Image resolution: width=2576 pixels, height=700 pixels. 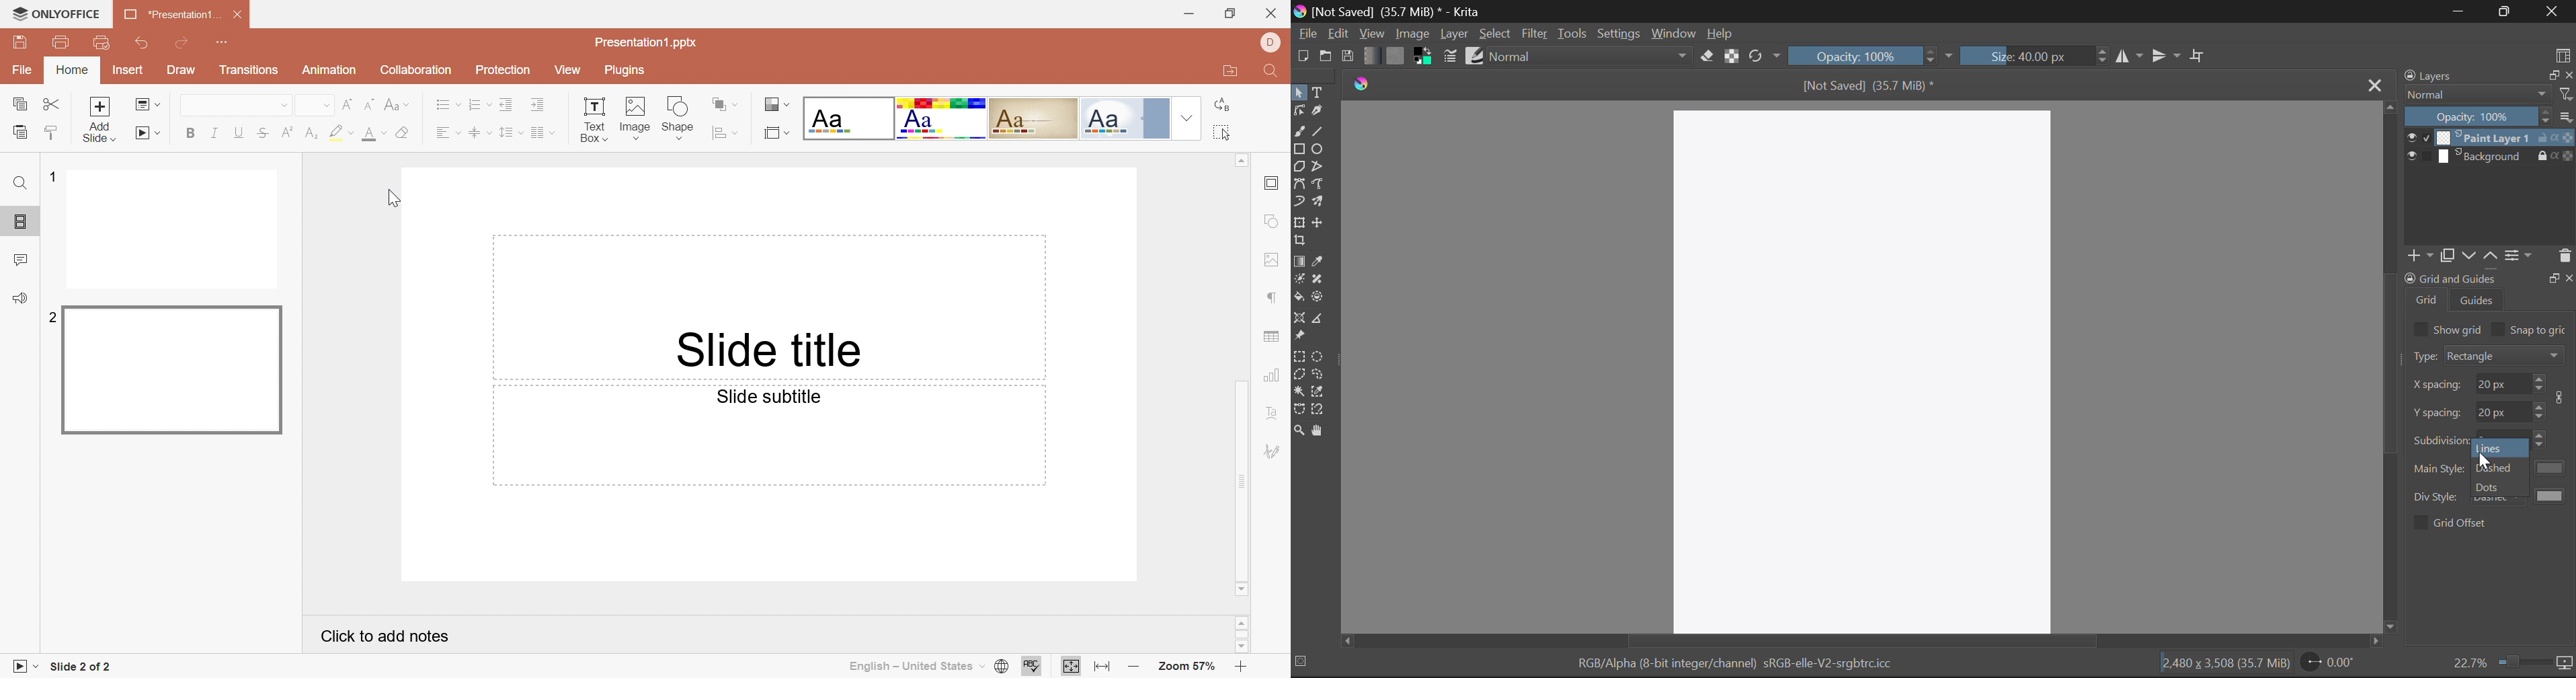 I want to click on filter icon, so click(x=2566, y=94).